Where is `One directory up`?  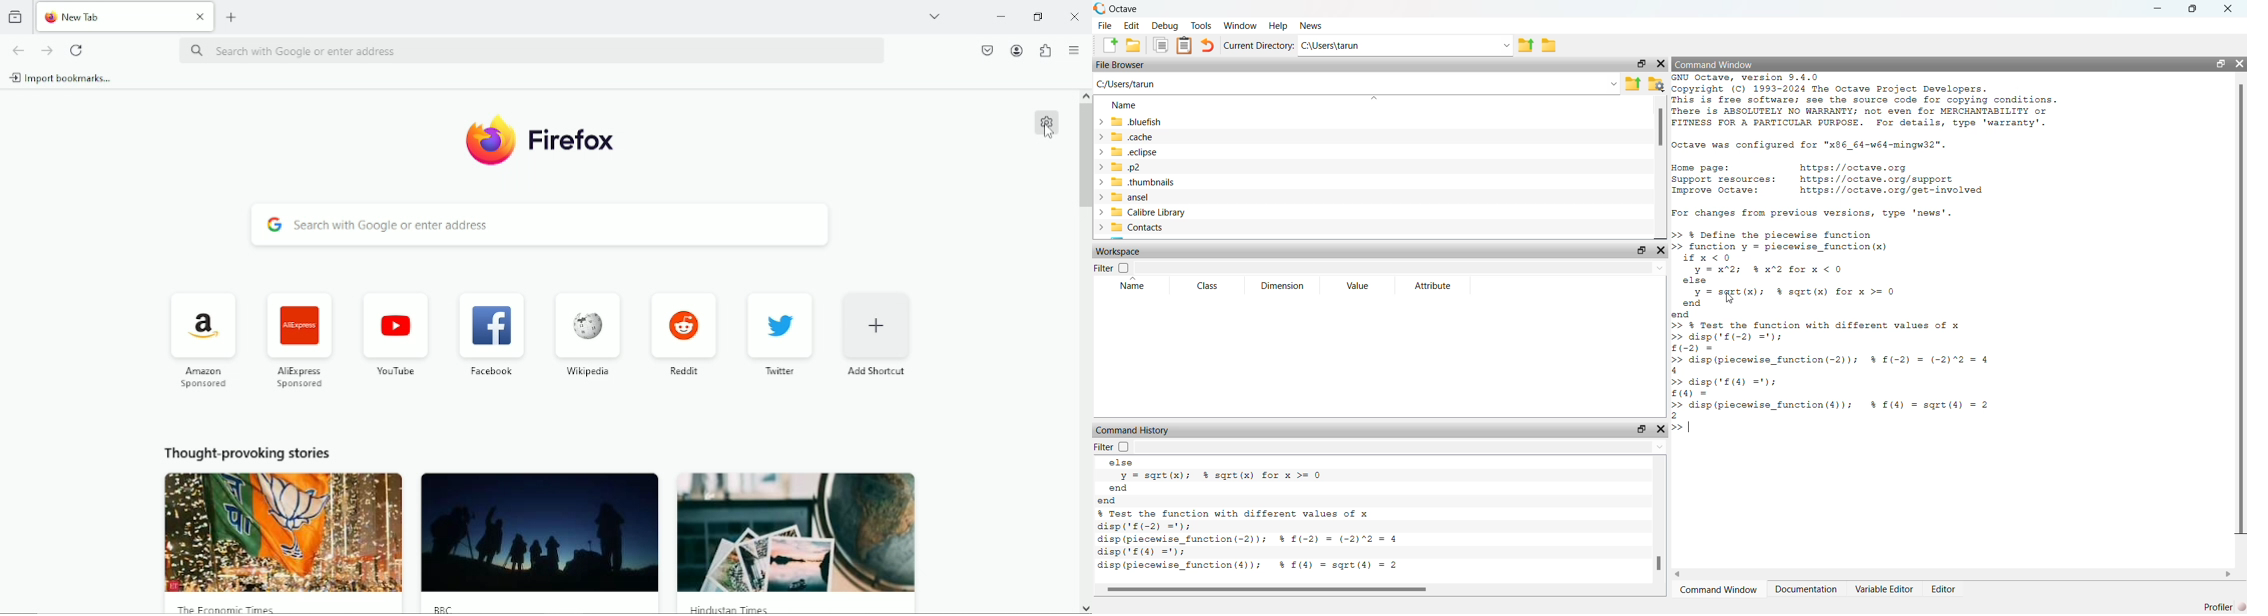
One directory up is located at coordinates (1633, 83).